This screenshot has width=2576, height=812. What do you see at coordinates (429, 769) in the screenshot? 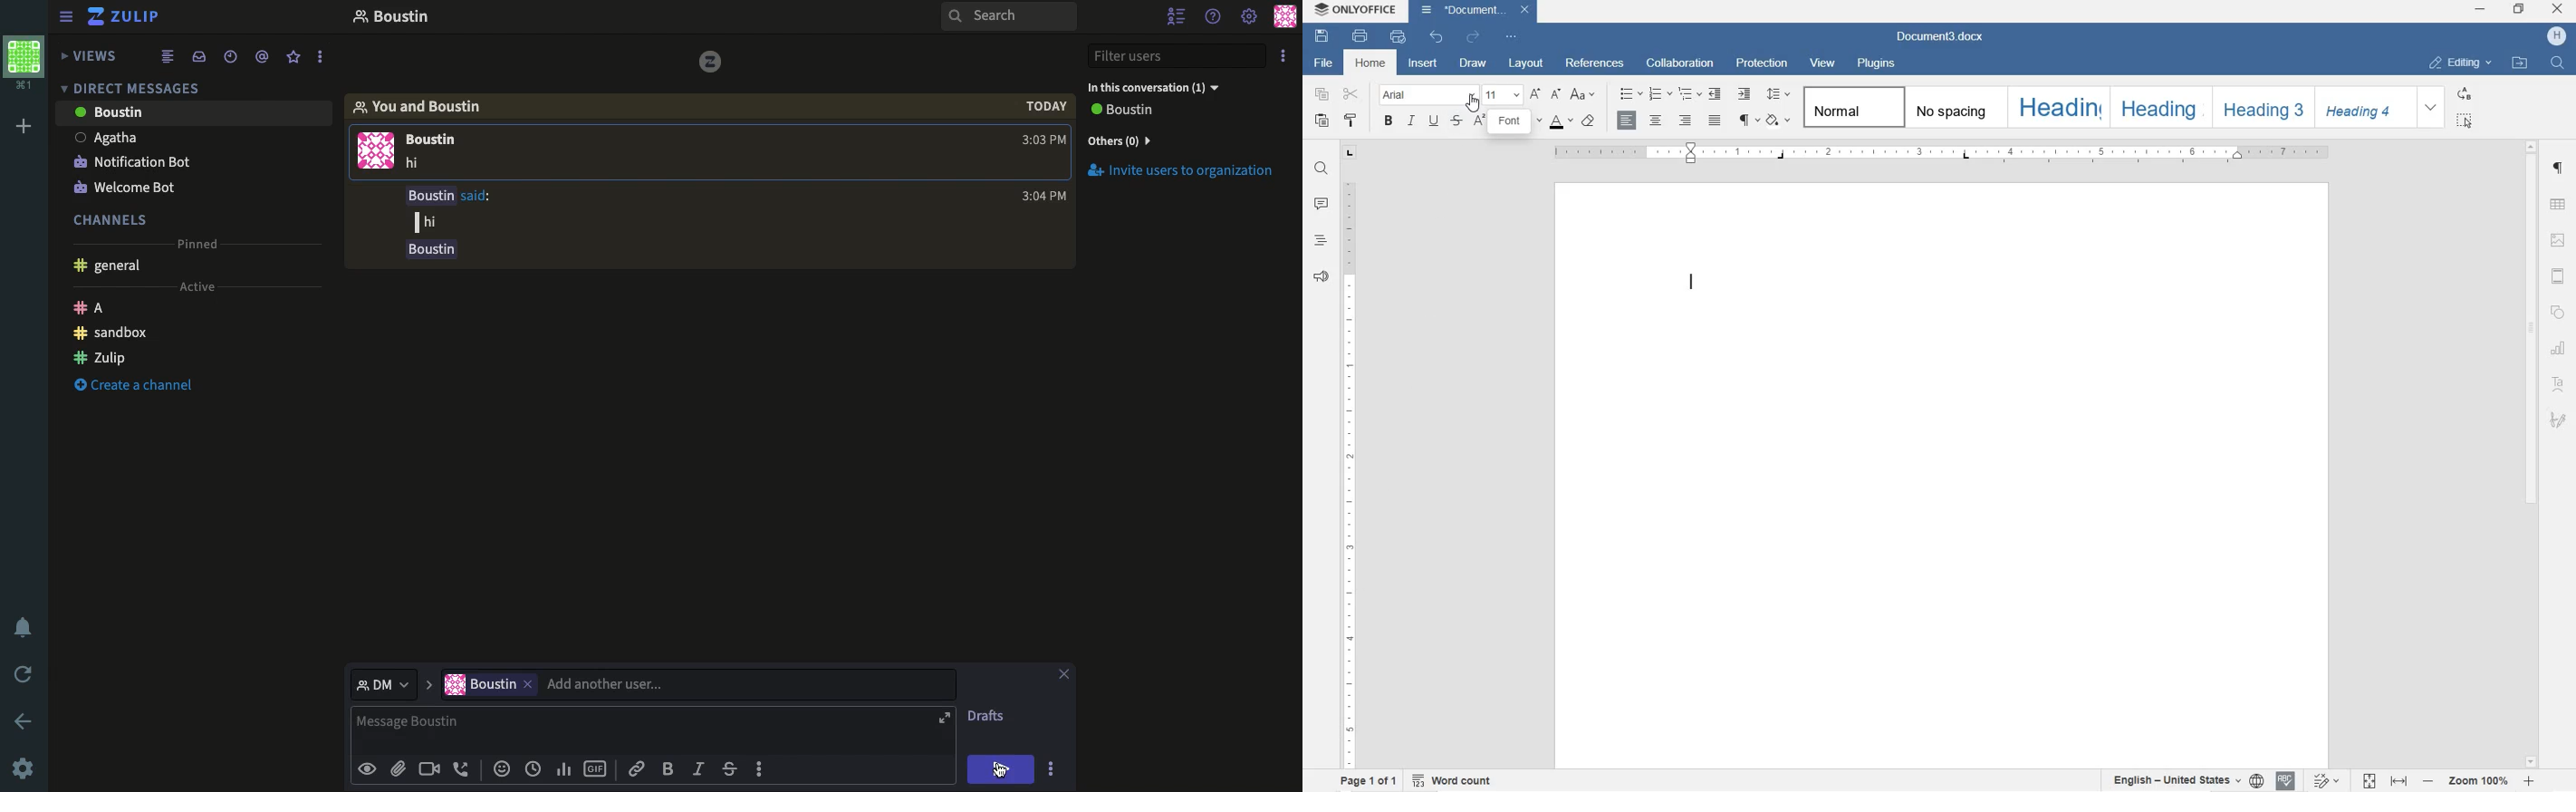
I see `Video` at bounding box center [429, 769].